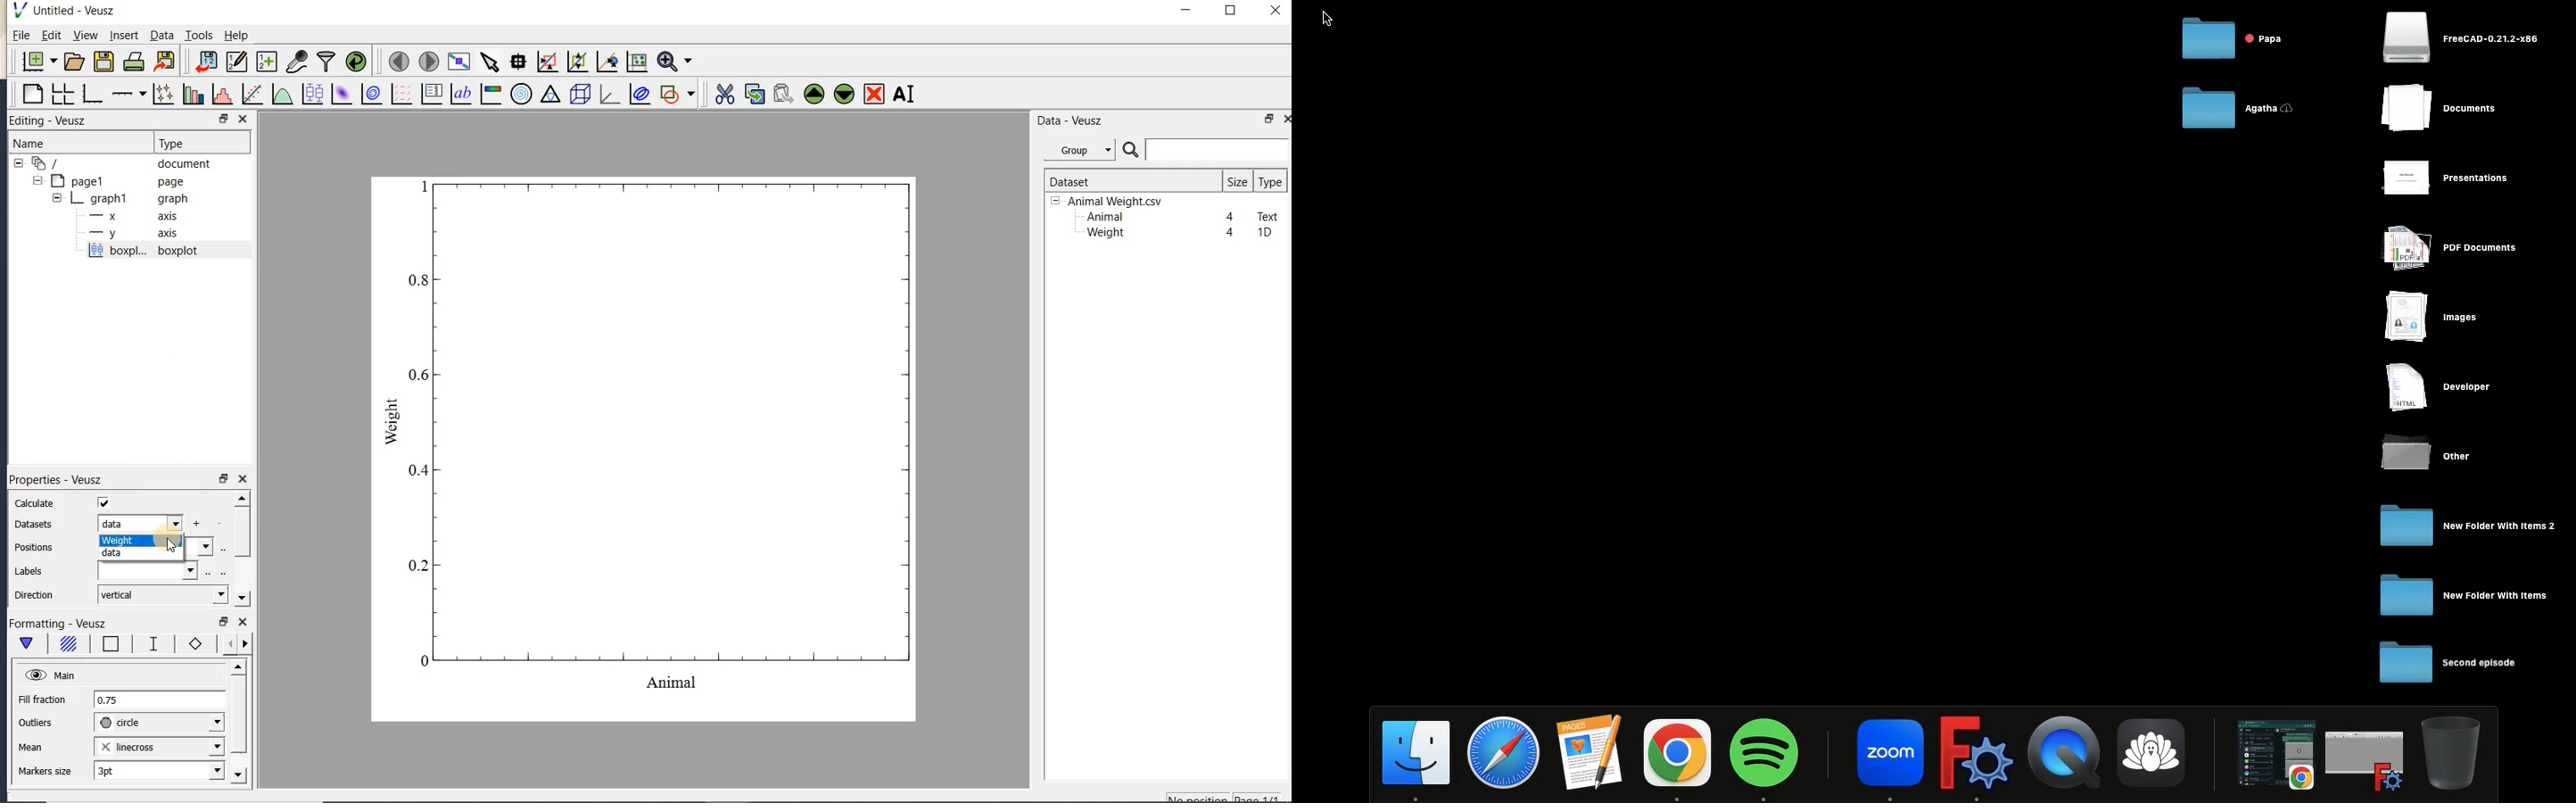 This screenshot has height=812, width=2576. I want to click on add a shape to the plot, so click(677, 94).